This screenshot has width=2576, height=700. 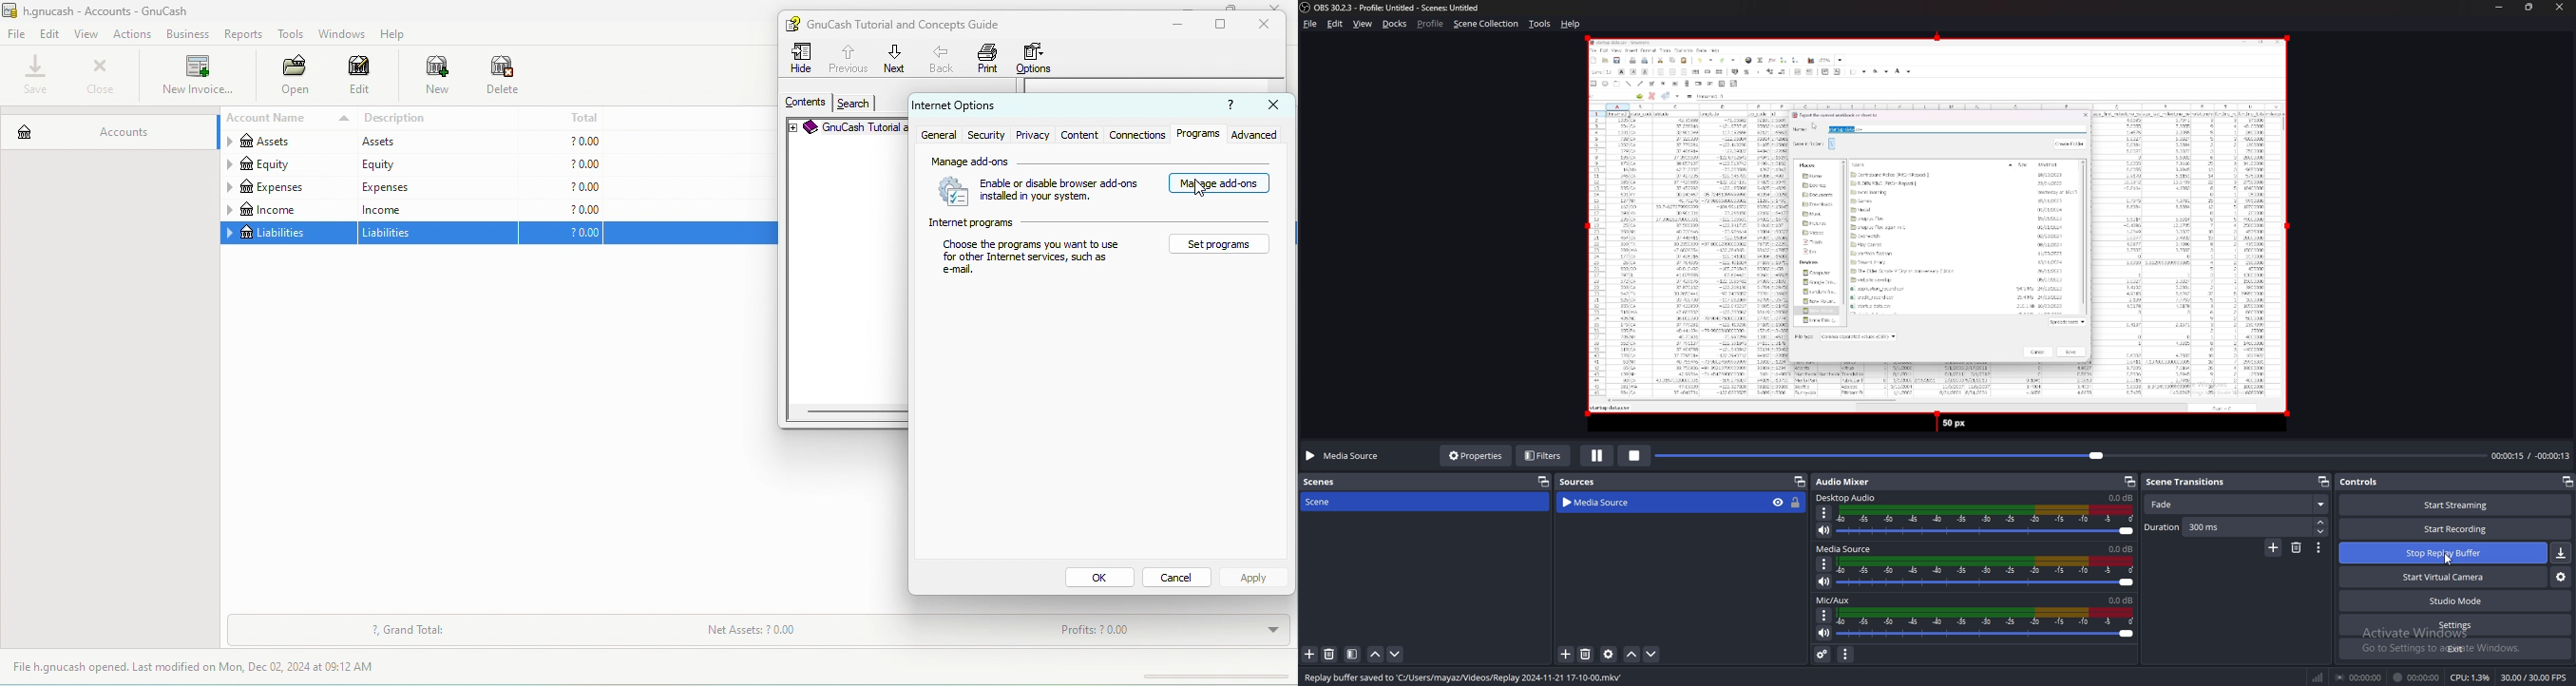 I want to click on move source down, so click(x=1652, y=654).